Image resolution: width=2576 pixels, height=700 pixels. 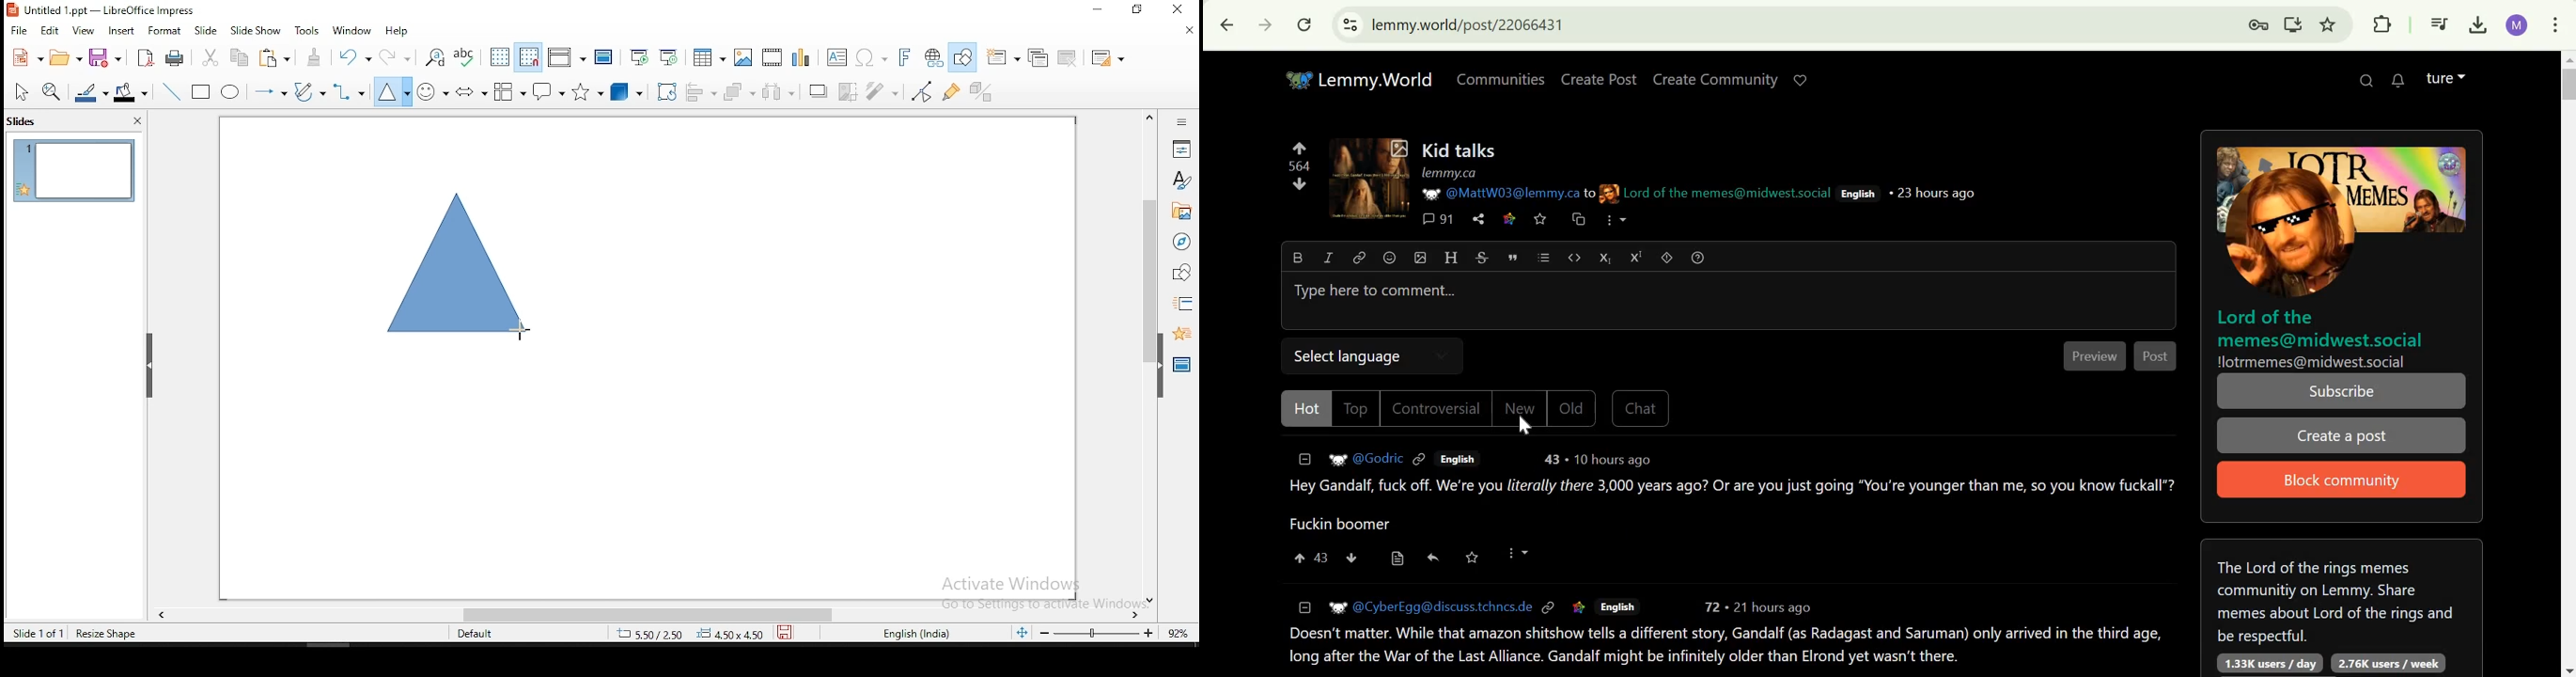 I want to click on link, so click(x=1420, y=458).